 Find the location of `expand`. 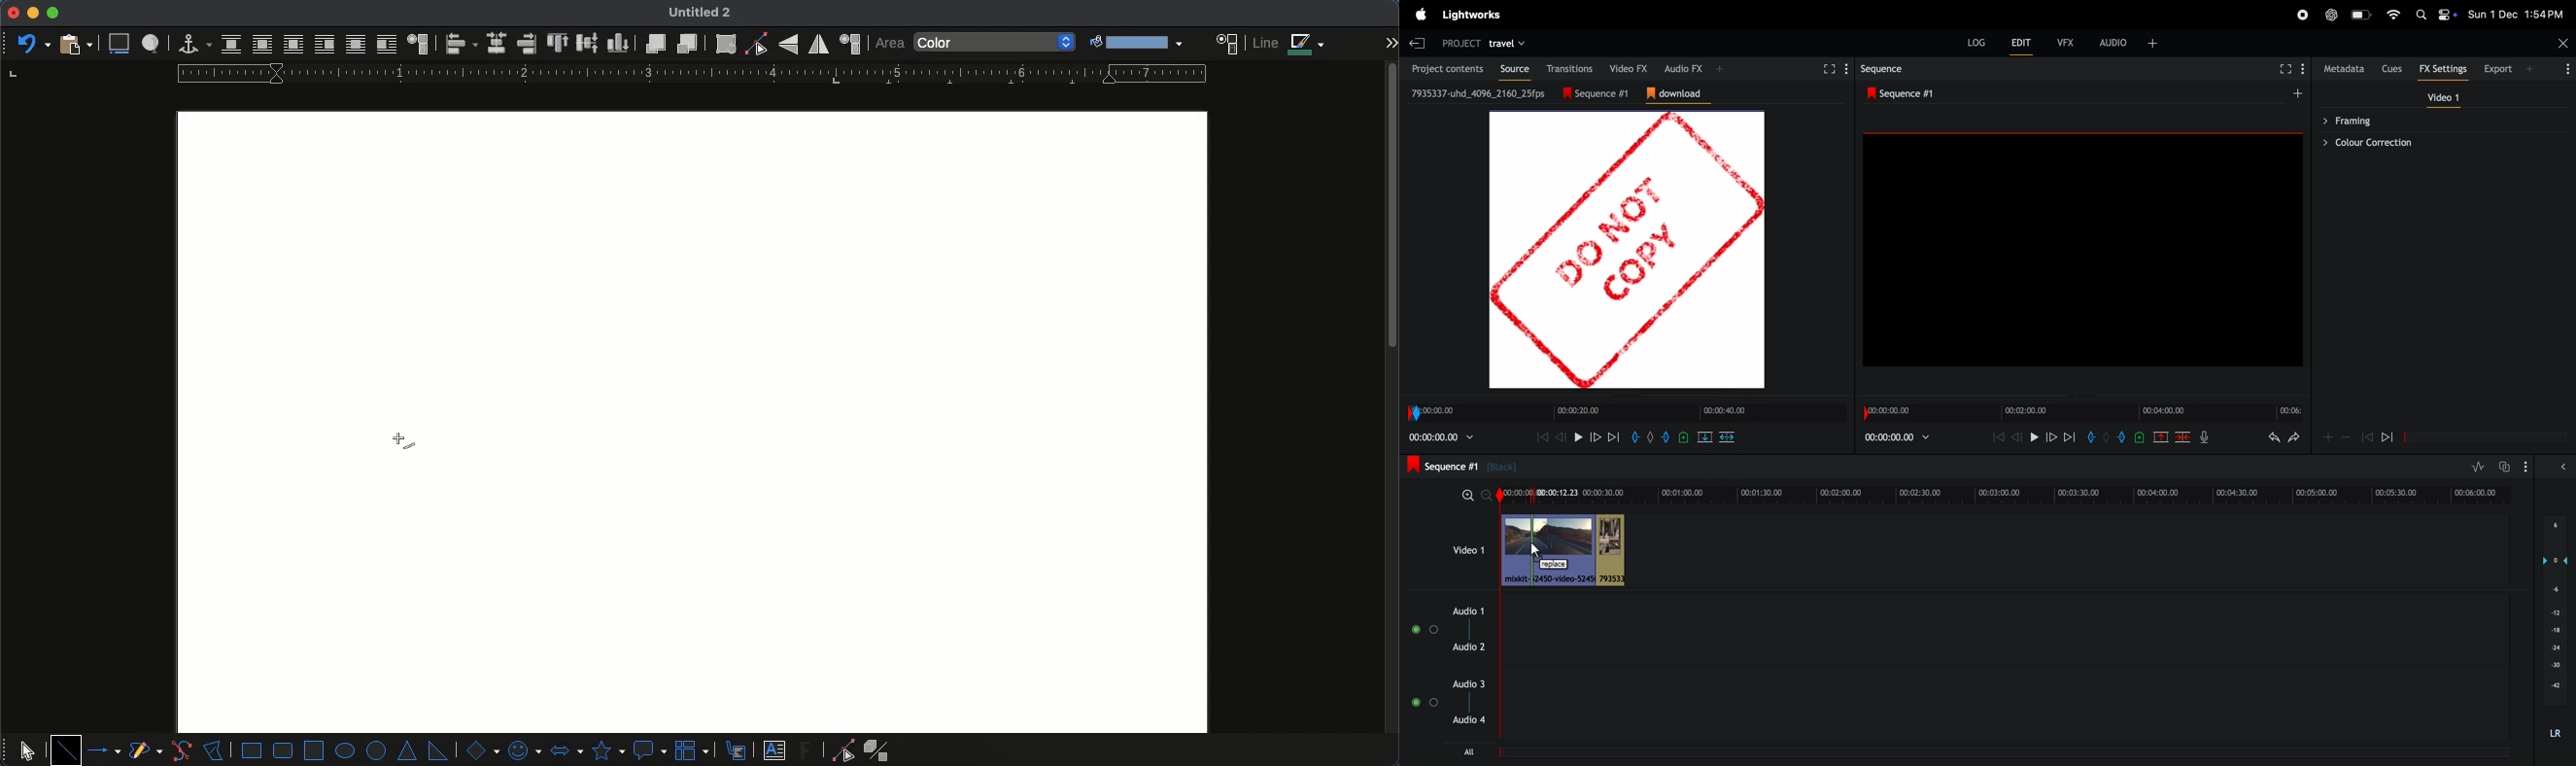

expand is located at coordinates (2564, 466).